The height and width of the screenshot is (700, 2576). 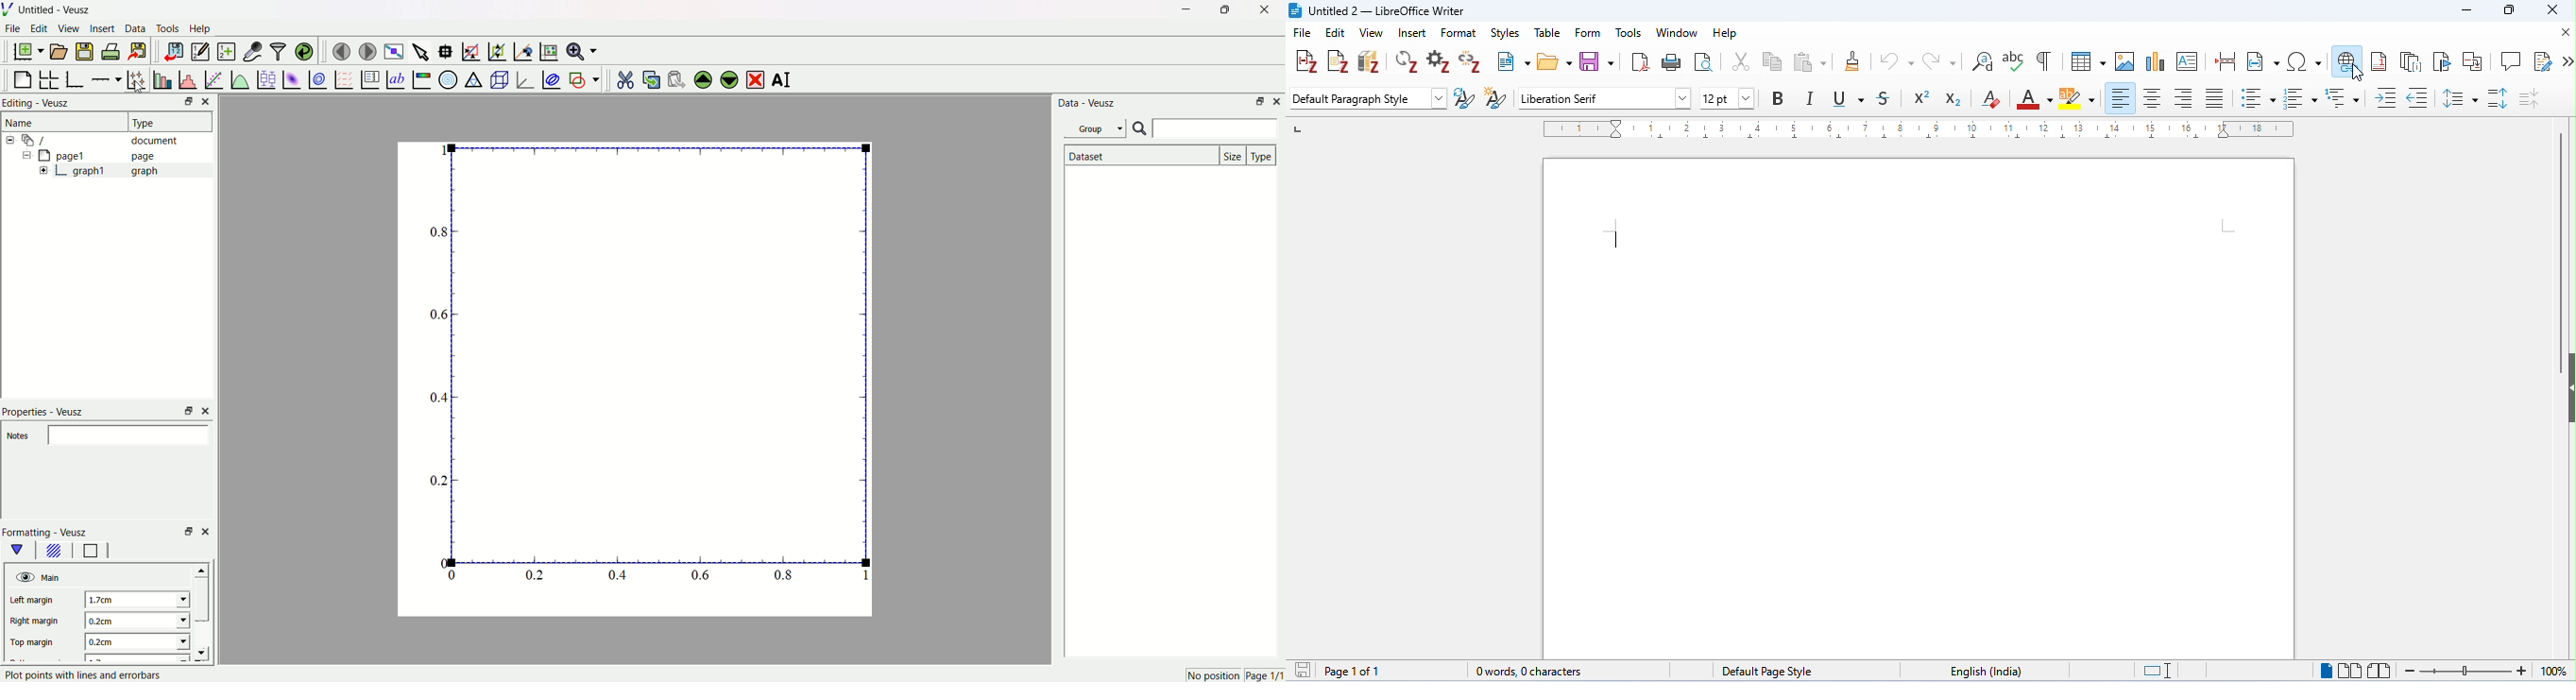 I want to click on 0.2 cm, so click(x=135, y=643).